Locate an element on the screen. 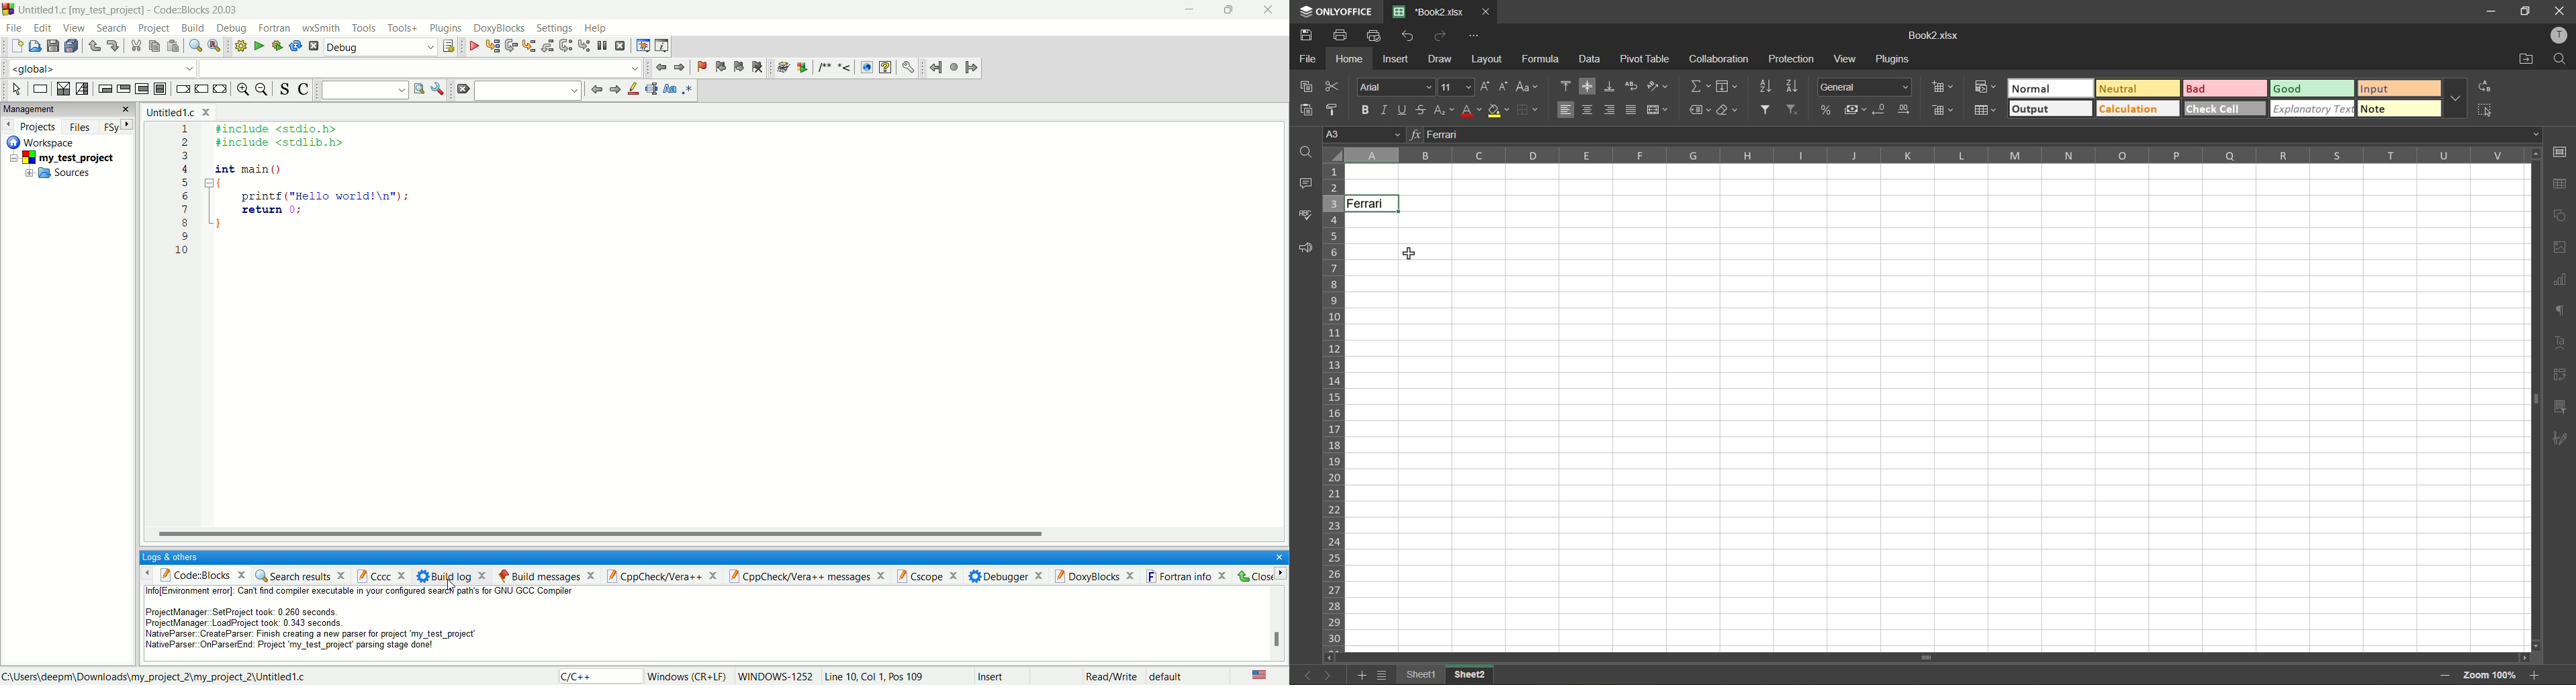 This screenshot has height=700, width=2576. windows is located at coordinates (688, 677).